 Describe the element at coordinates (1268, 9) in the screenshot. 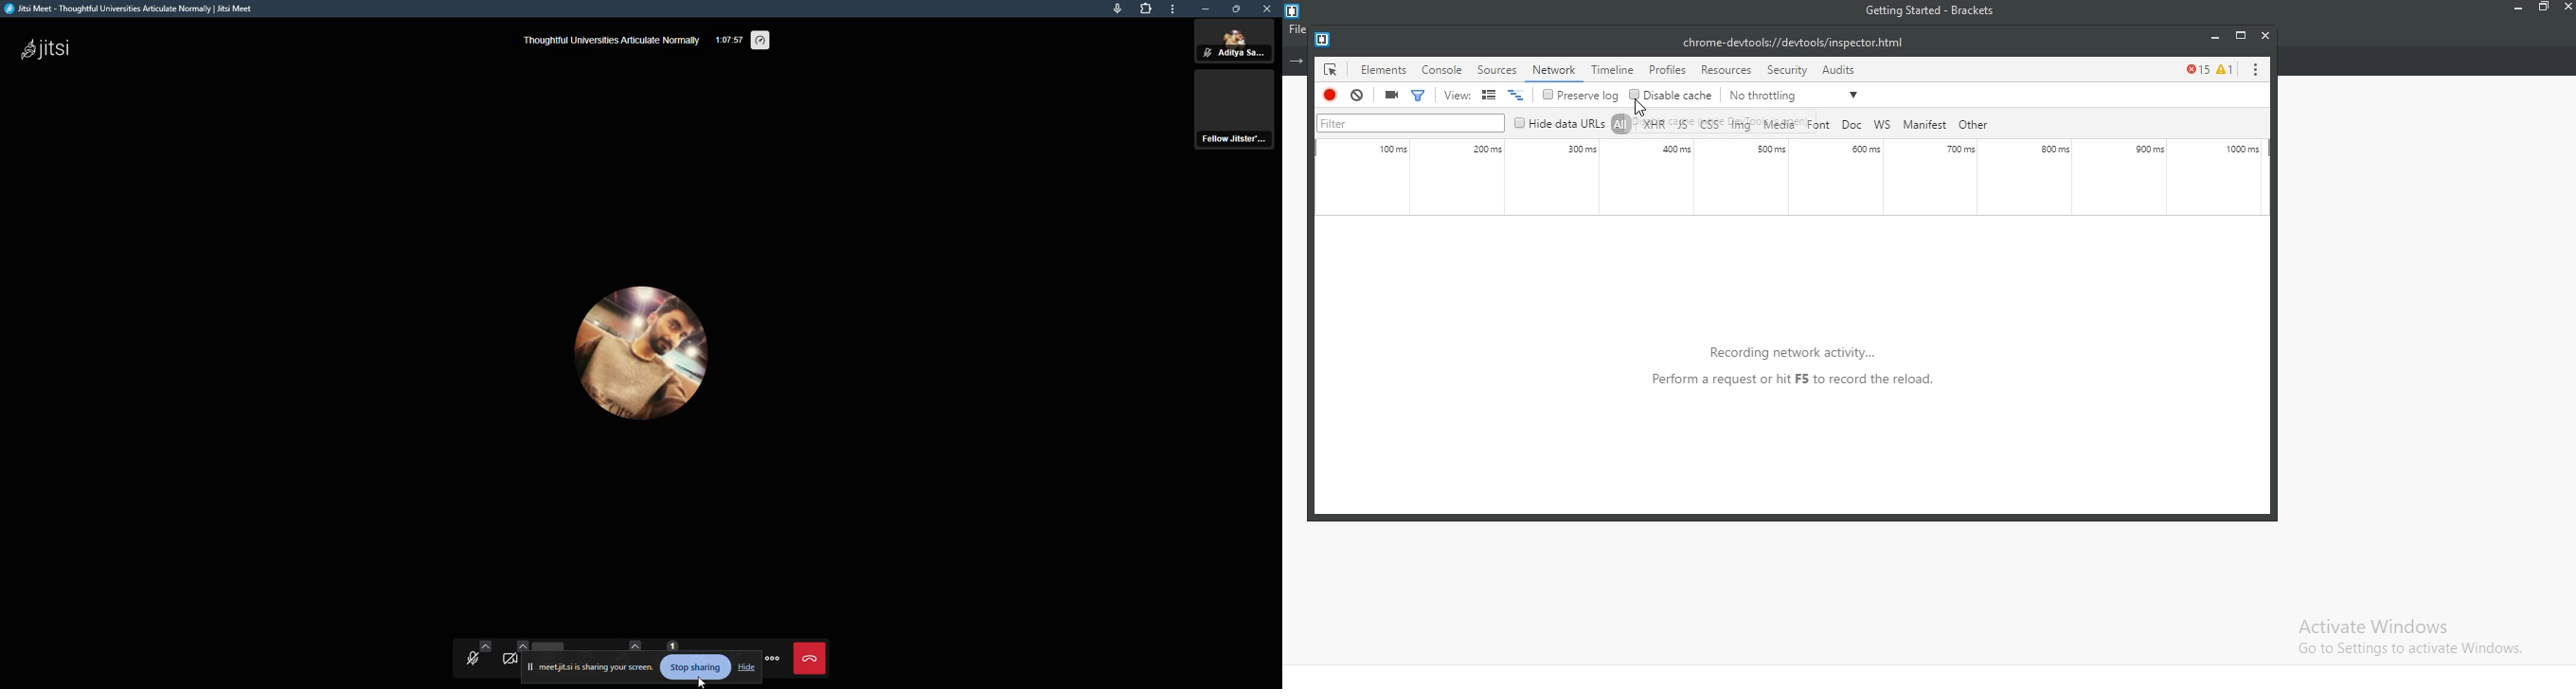

I see `close` at that location.